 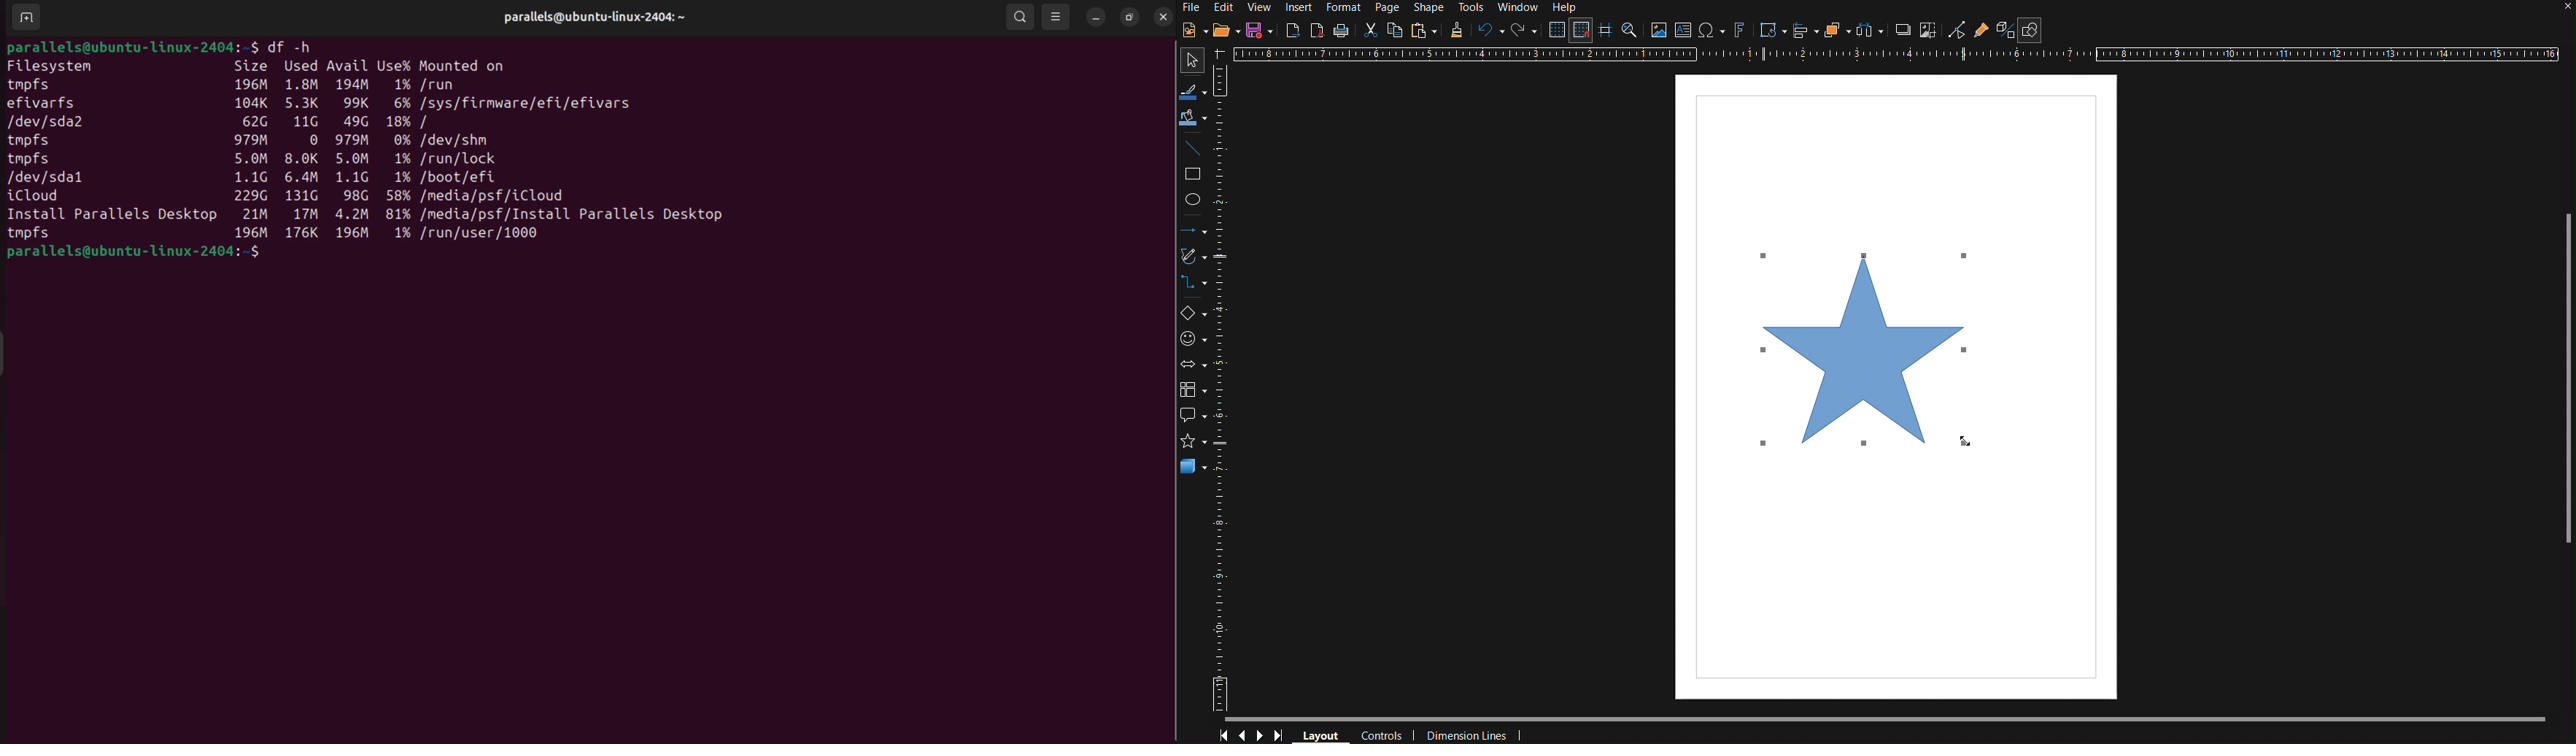 What do you see at coordinates (1740, 31) in the screenshot?
I see `Fontwork` at bounding box center [1740, 31].